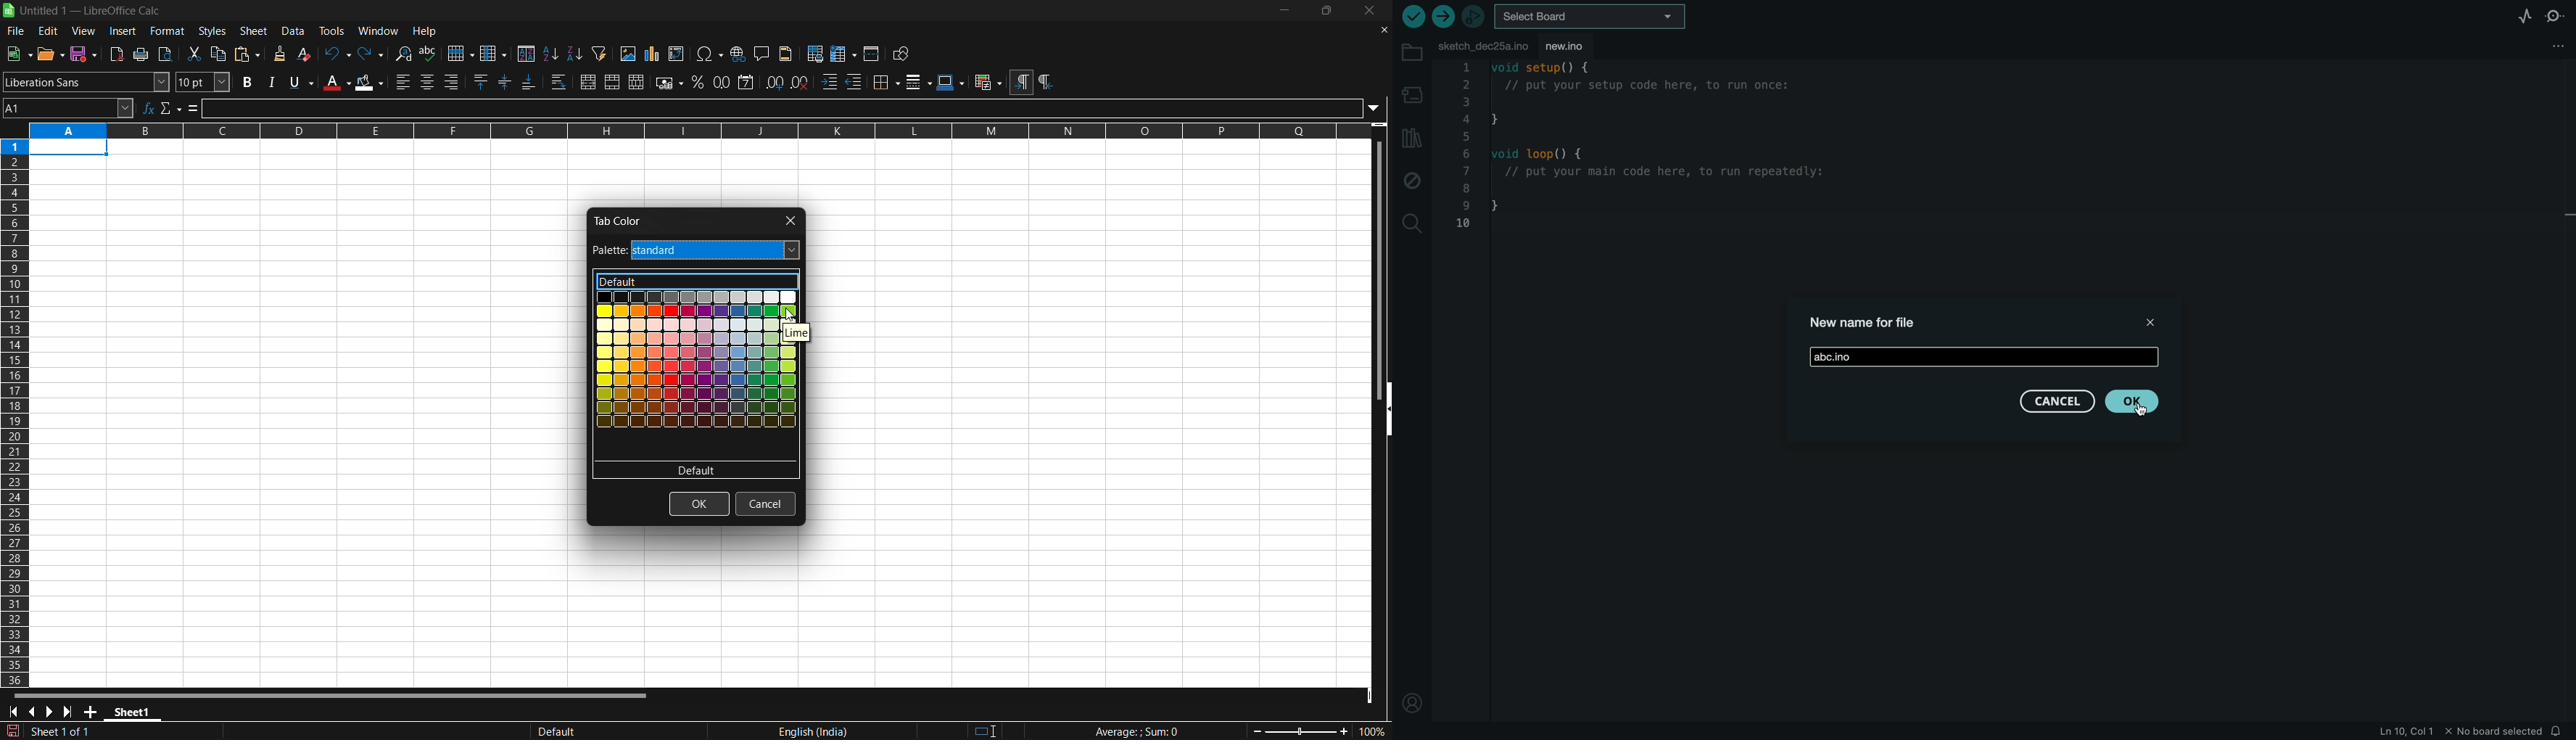 The image size is (2576, 756). What do you see at coordinates (651, 54) in the screenshot?
I see `insert chart` at bounding box center [651, 54].